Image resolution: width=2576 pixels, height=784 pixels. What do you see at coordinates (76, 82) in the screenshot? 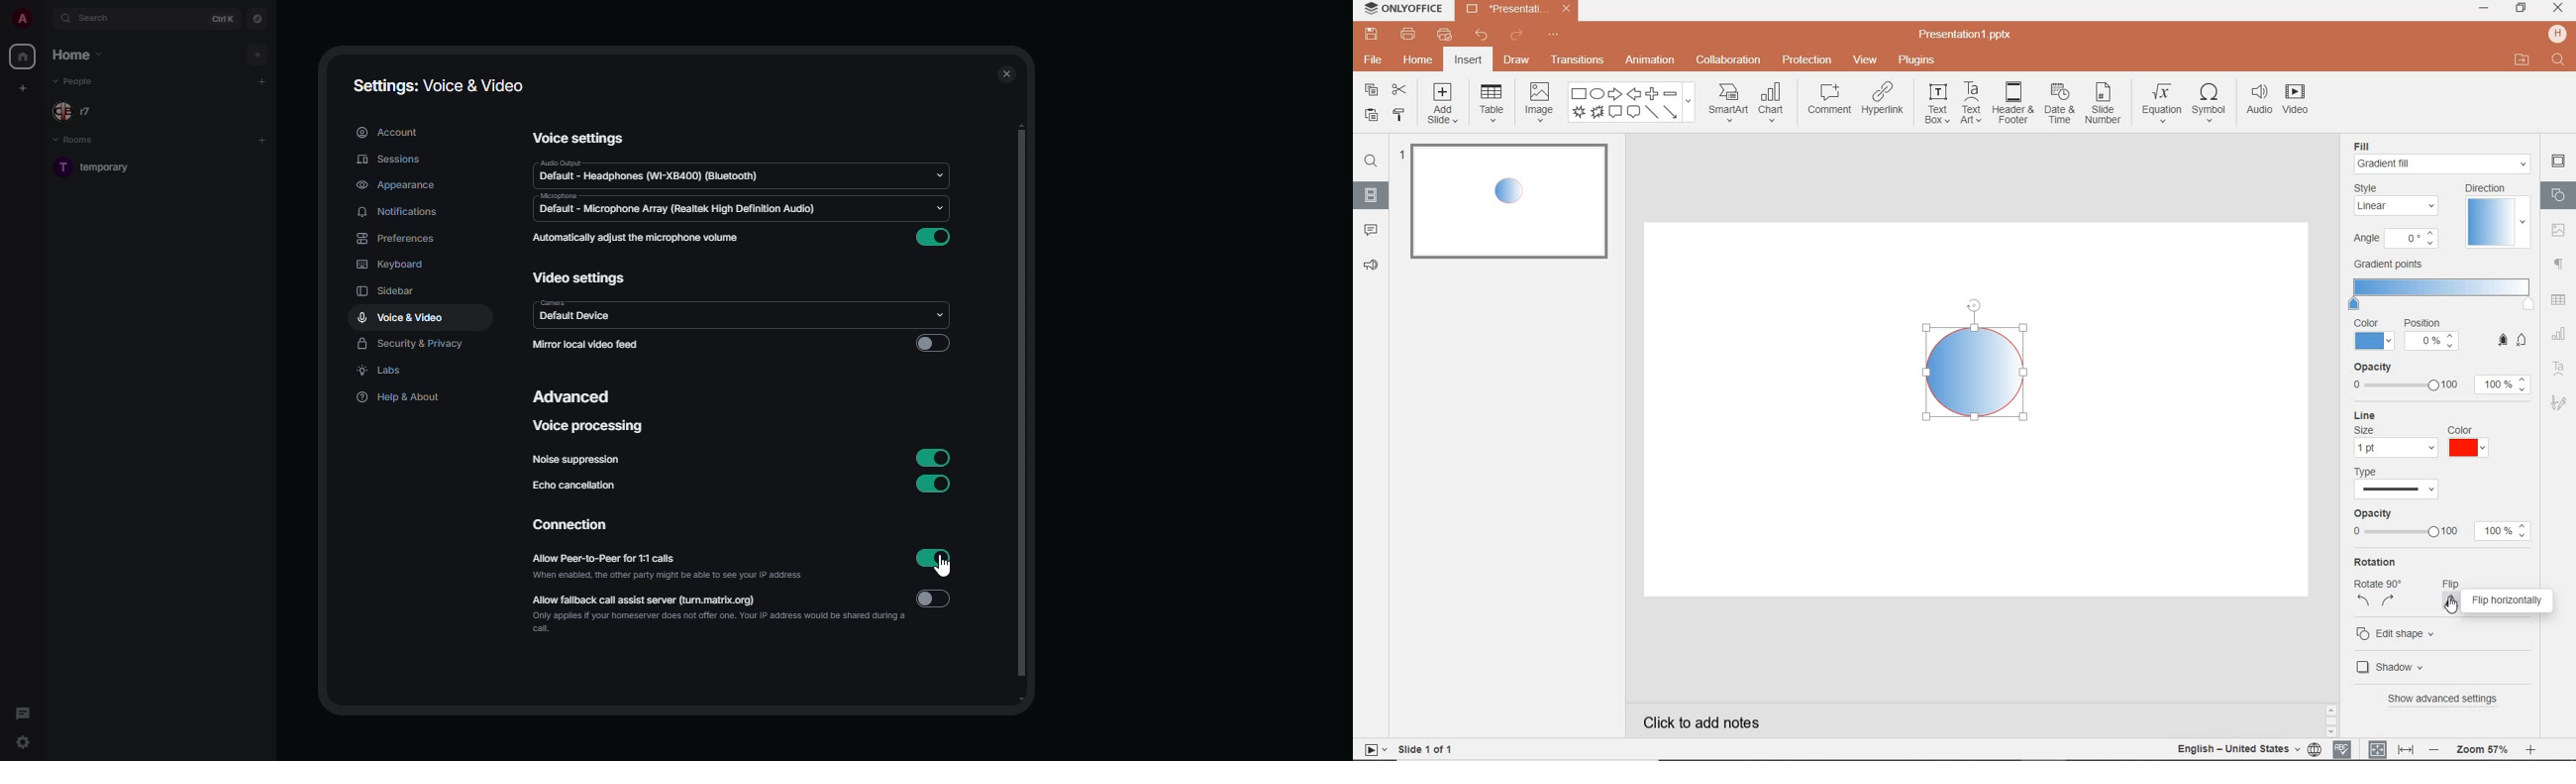
I see `people` at bounding box center [76, 82].